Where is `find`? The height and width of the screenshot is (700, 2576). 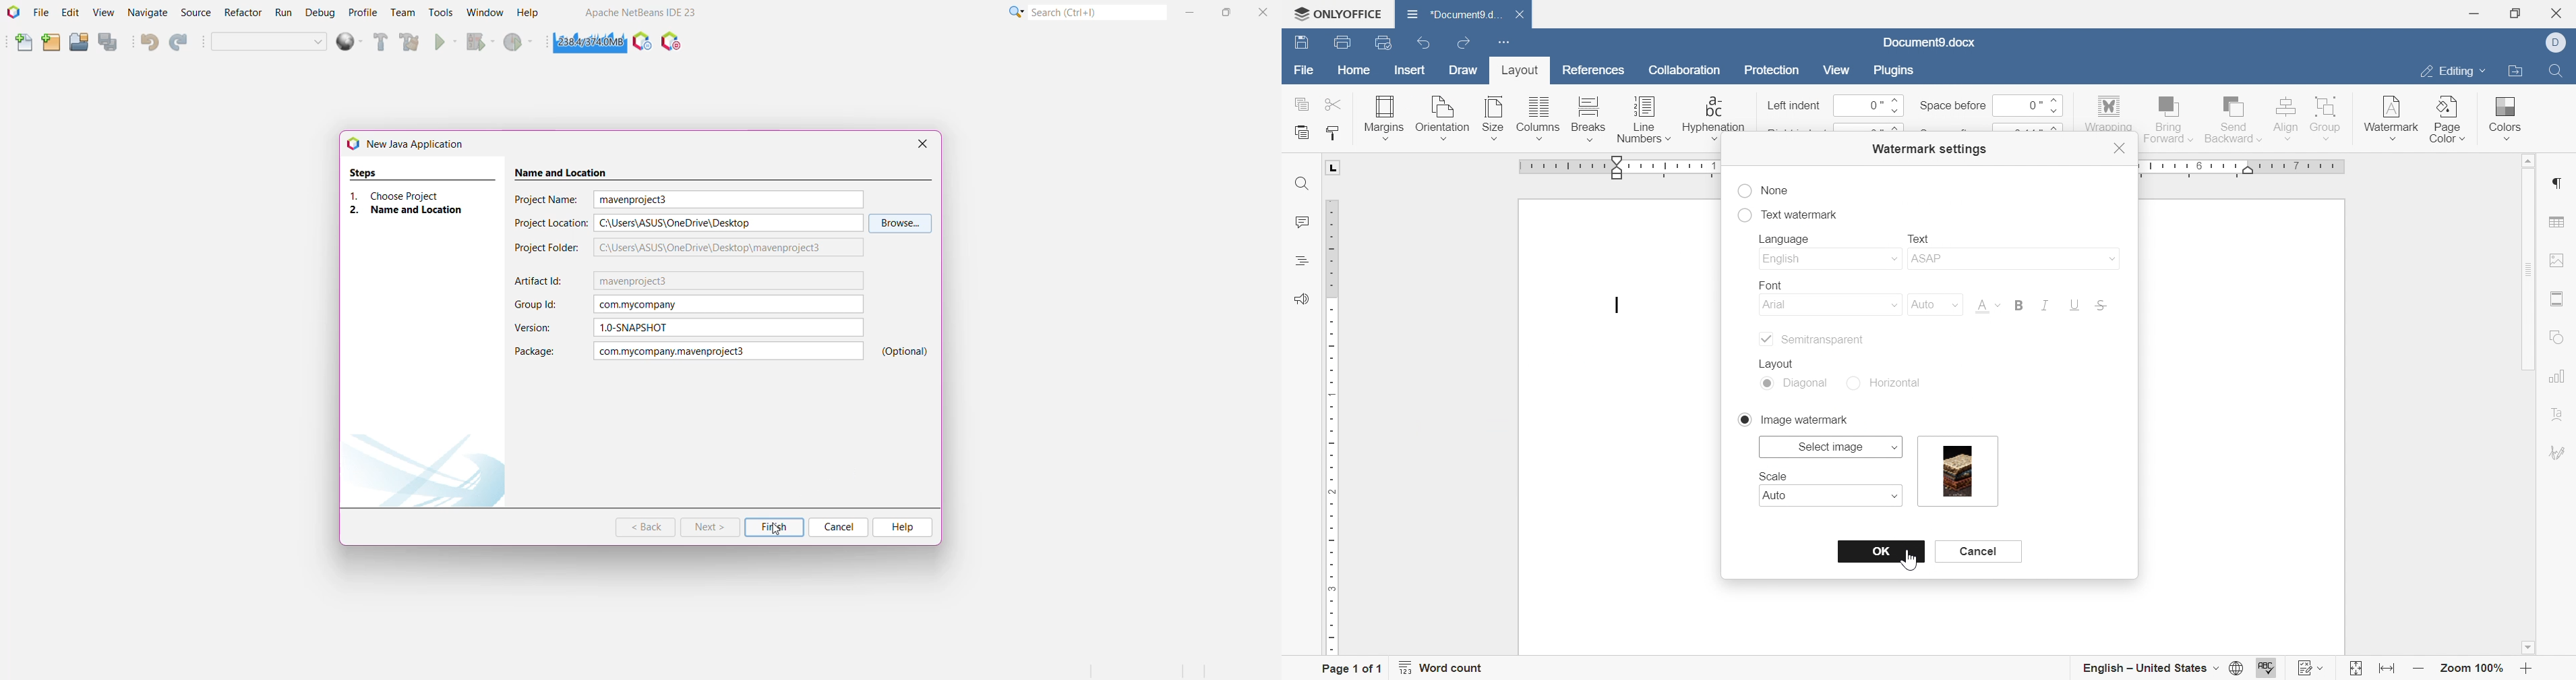 find is located at coordinates (1302, 184).